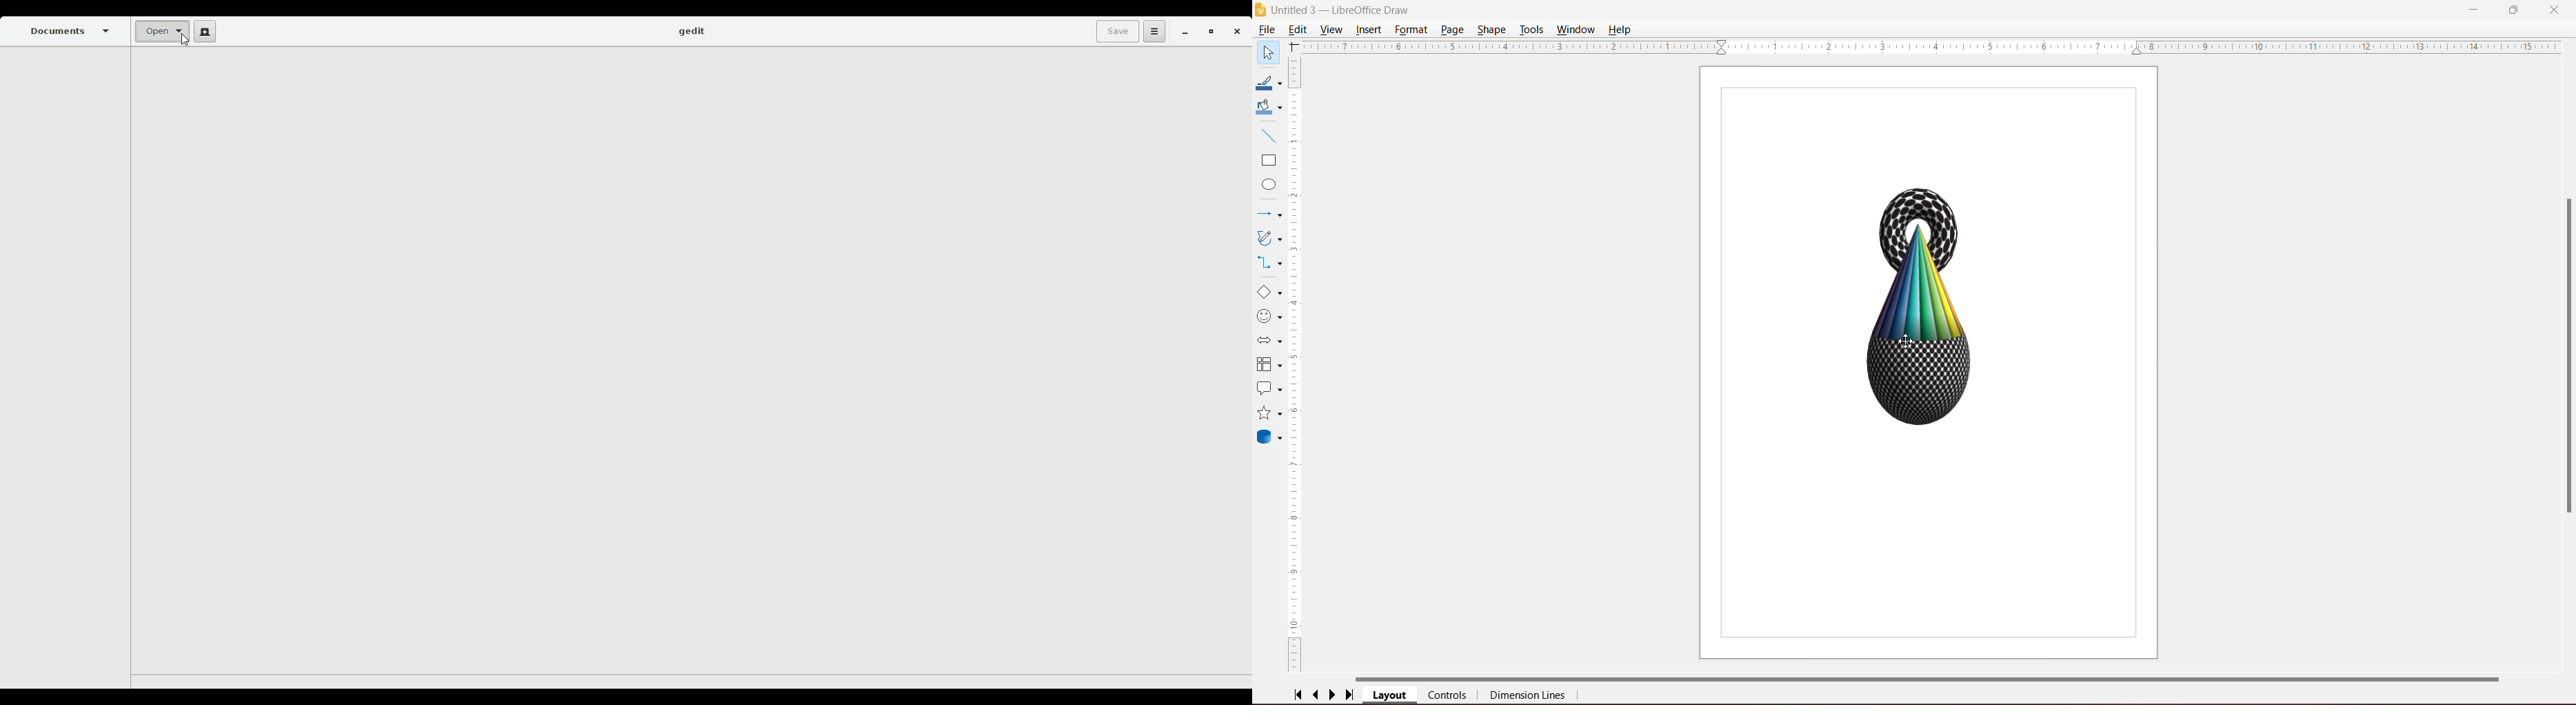 This screenshot has width=2576, height=728. What do you see at coordinates (1271, 439) in the screenshot?
I see `3D Objects` at bounding box center [1271, 439].